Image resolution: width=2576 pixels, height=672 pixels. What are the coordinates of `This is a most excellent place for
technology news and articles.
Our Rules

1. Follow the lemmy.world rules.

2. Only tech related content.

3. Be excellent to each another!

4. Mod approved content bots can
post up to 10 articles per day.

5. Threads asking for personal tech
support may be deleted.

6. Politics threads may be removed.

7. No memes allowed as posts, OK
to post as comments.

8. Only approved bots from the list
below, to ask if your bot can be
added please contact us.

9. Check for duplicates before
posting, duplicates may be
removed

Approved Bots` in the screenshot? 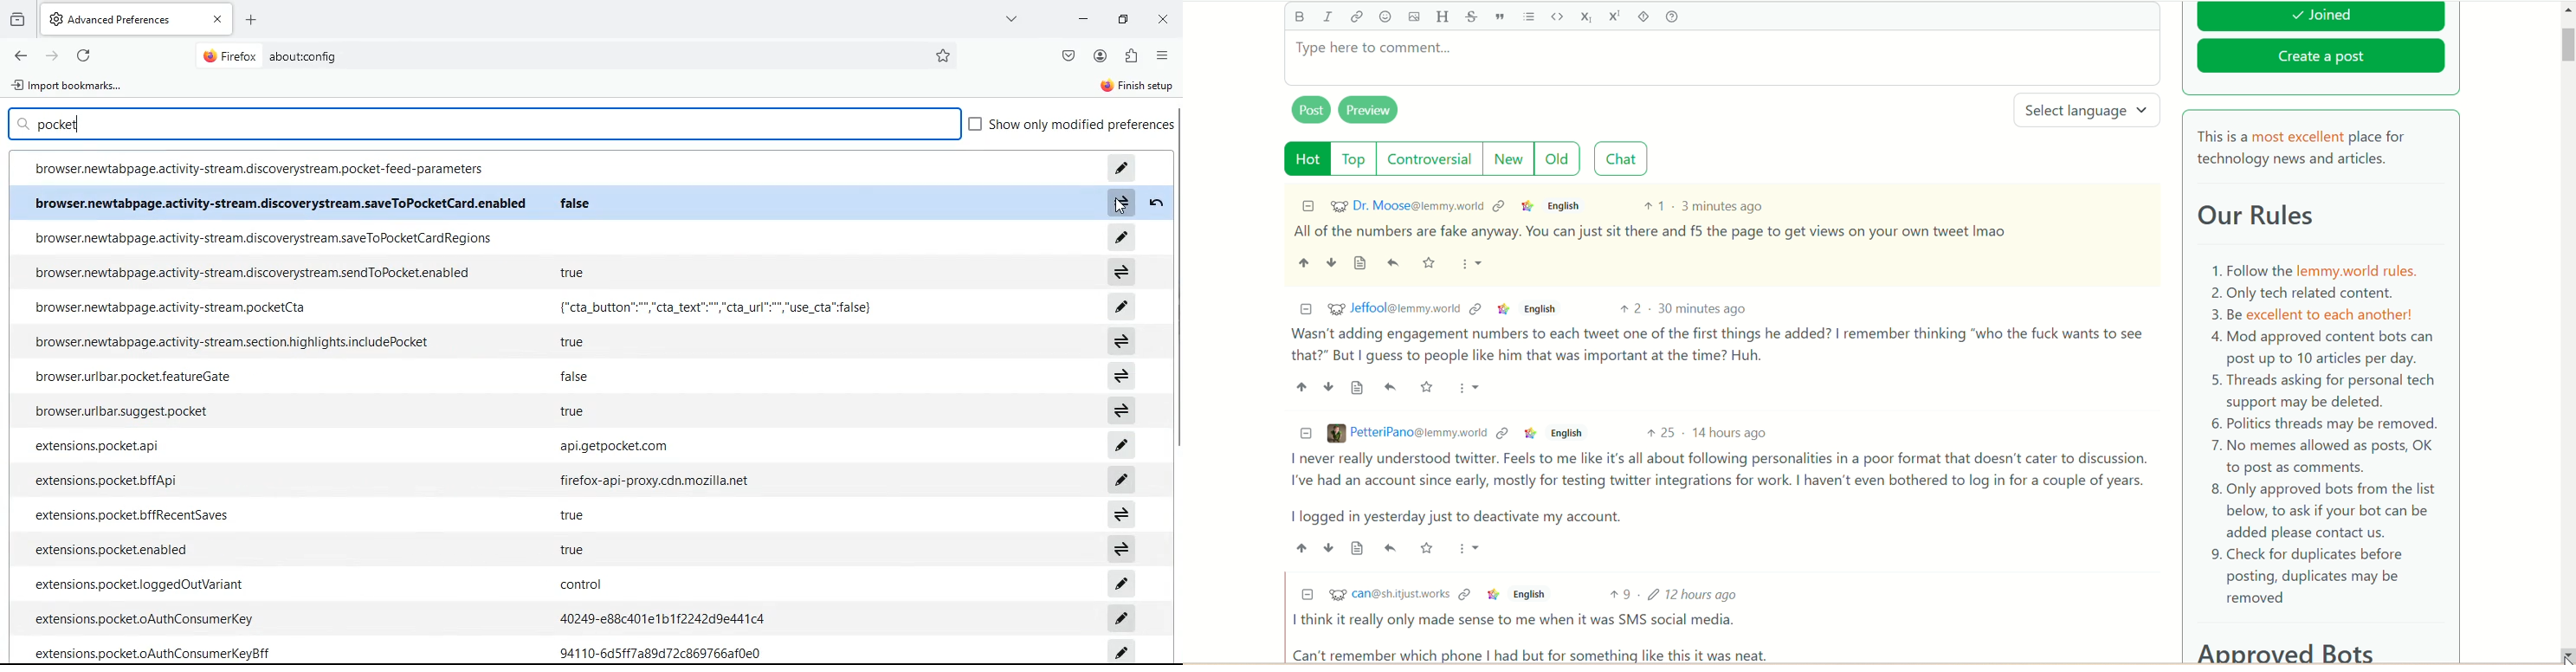 It's located at (2322, 391).